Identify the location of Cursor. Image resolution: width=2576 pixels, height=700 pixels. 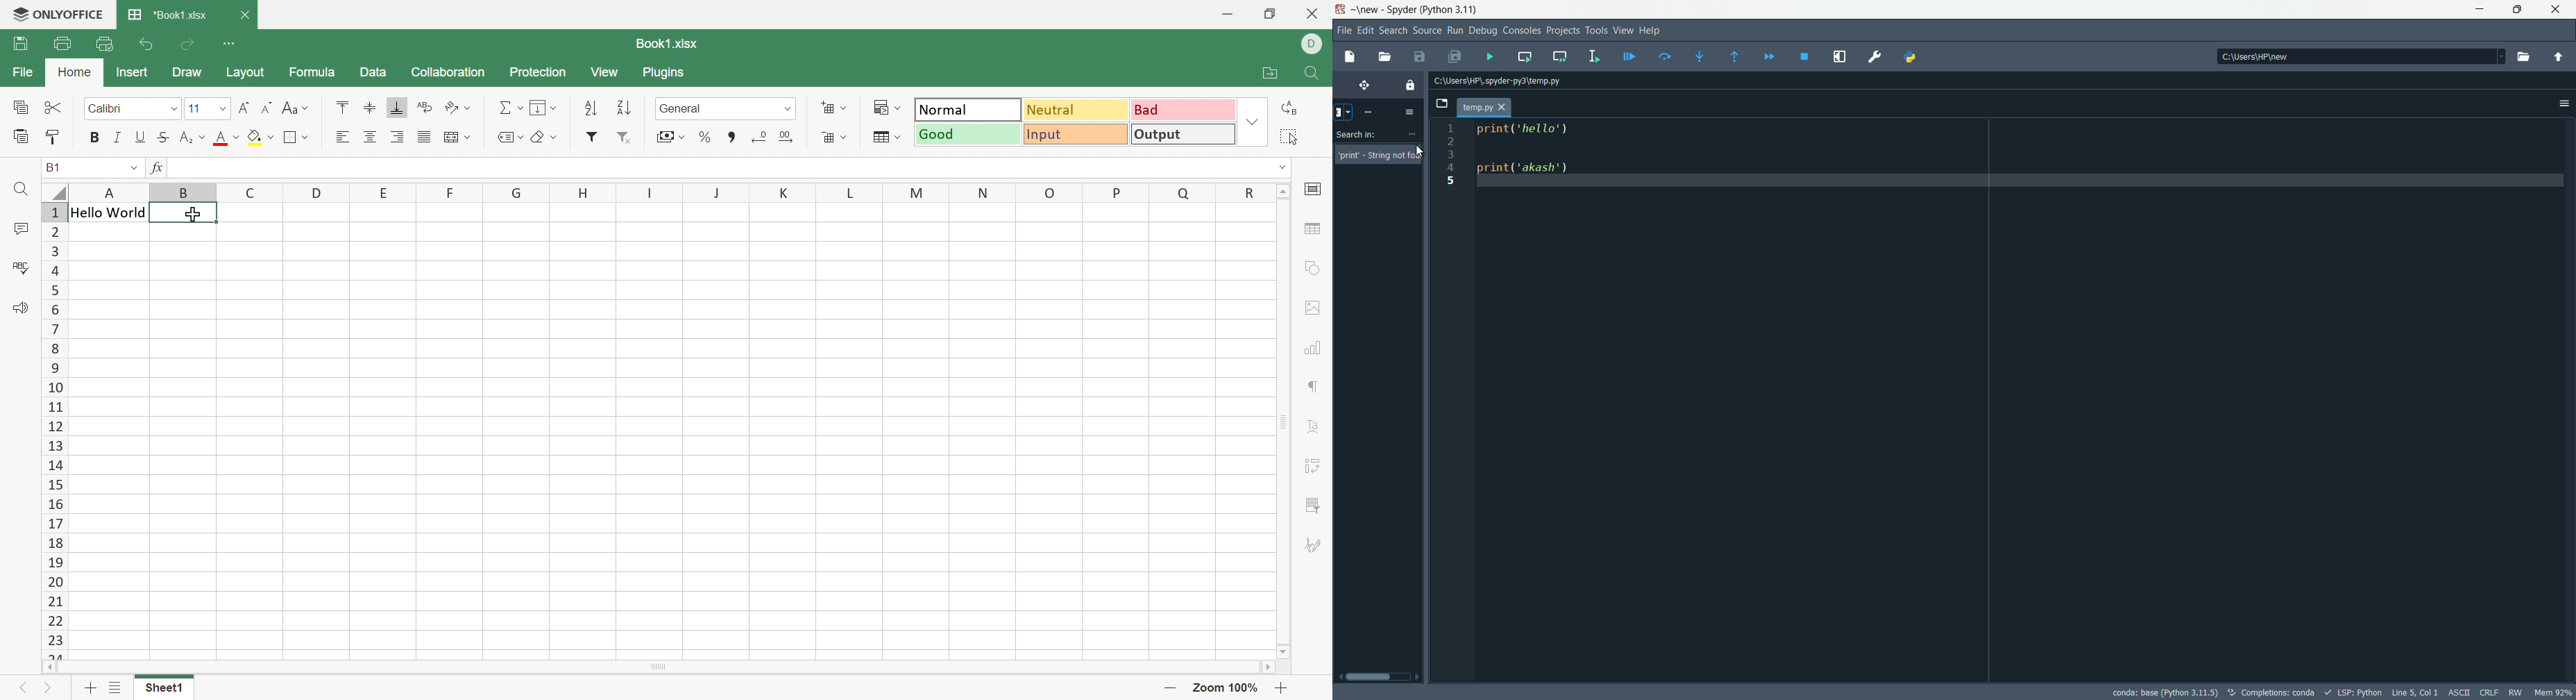
(194, 213).